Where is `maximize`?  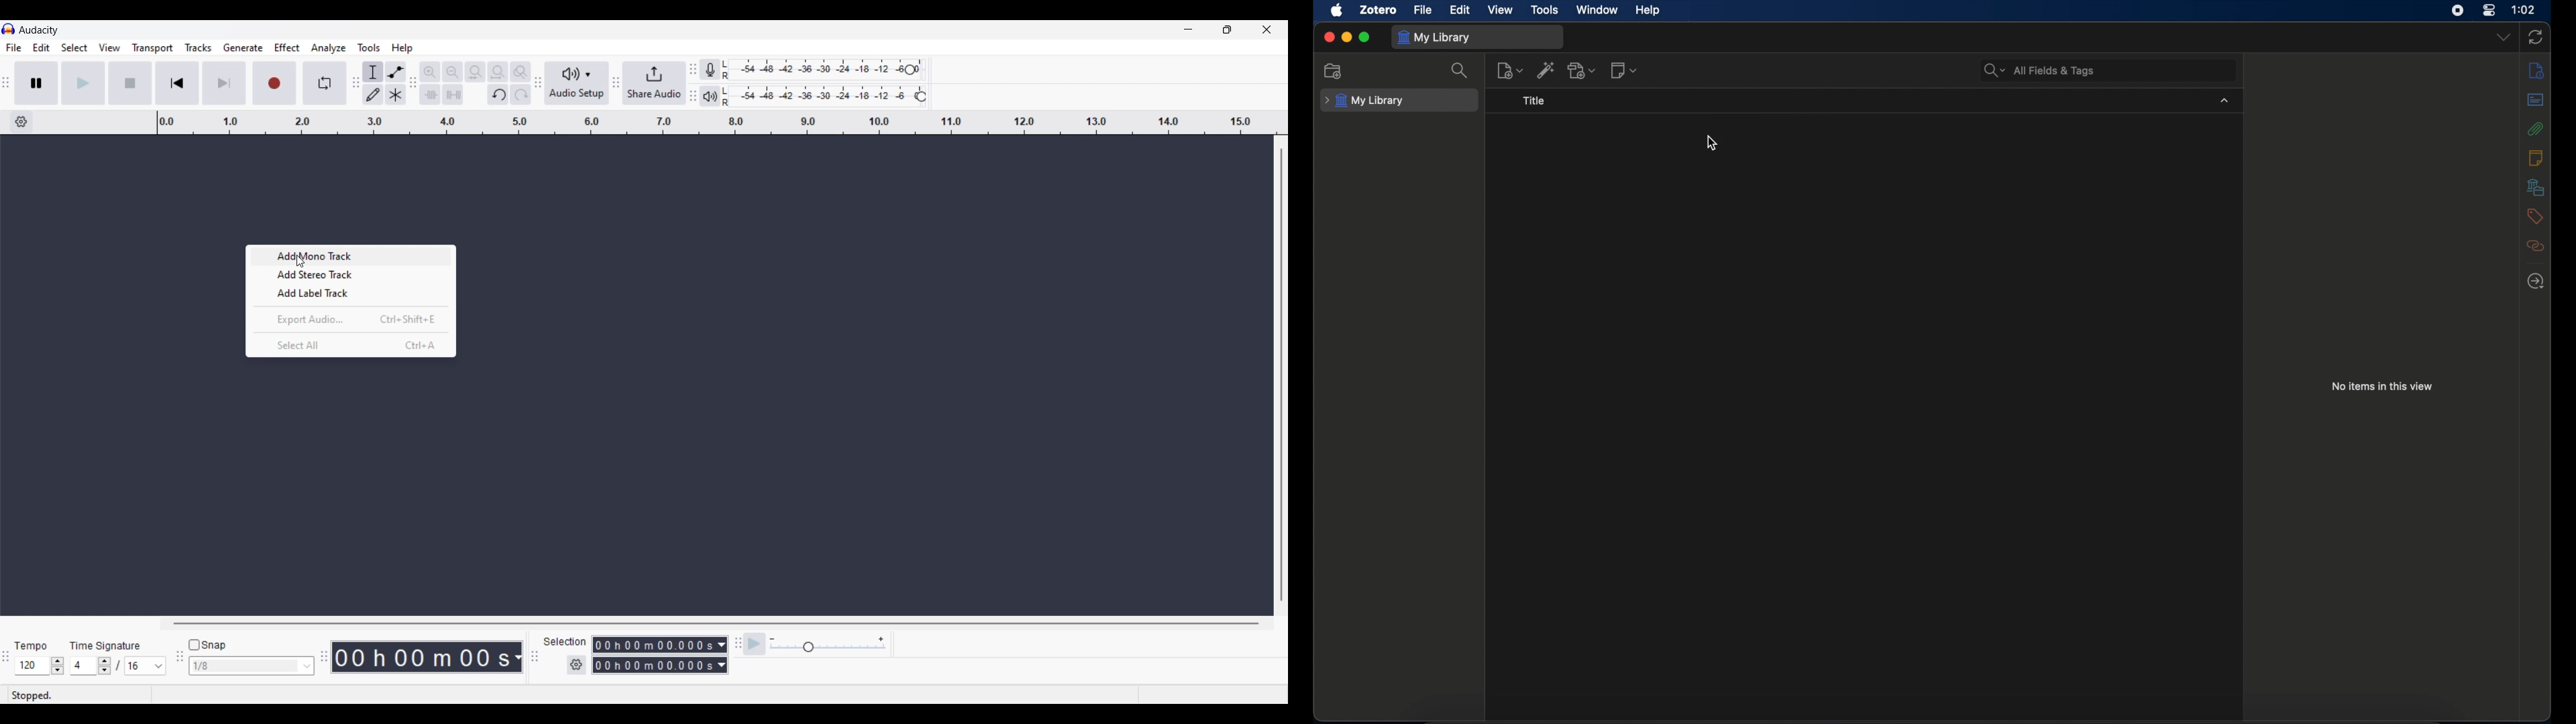 maximize is located at coordinates (1364, 38).